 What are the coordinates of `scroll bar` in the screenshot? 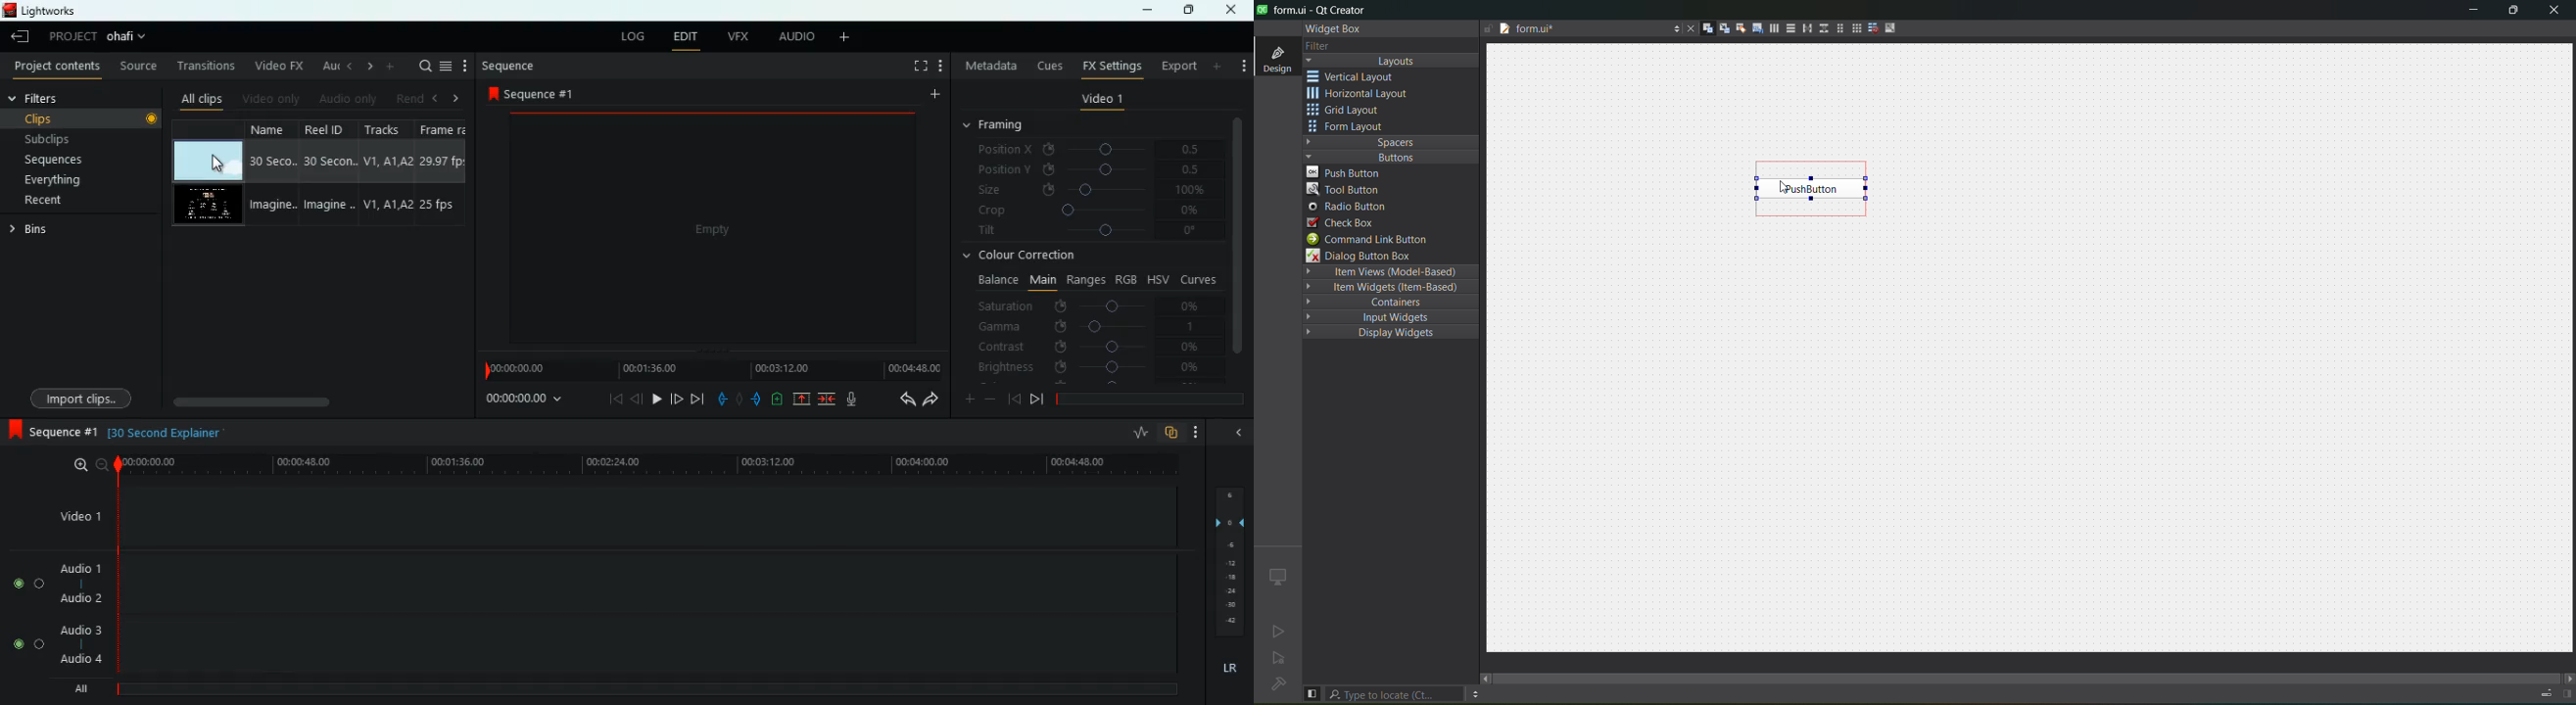 It's located at (2028, 672).